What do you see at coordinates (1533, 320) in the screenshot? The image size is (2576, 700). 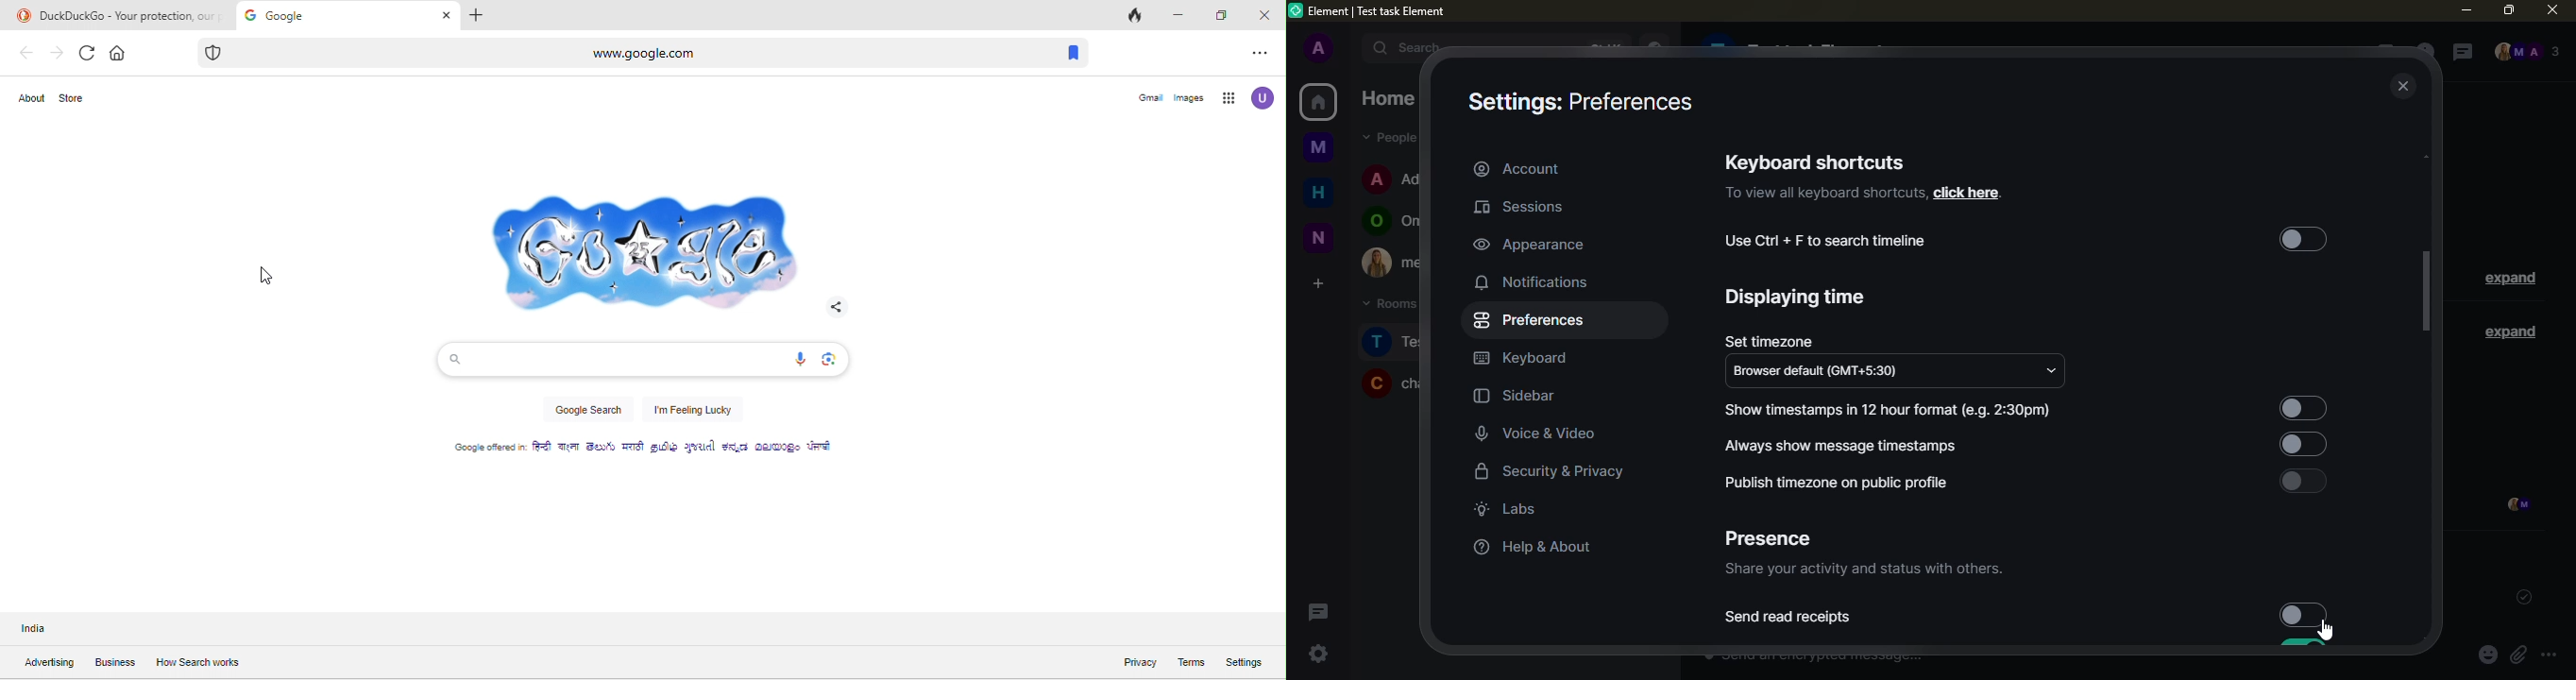 I see `preferences` at bounding box center [1533, 320].